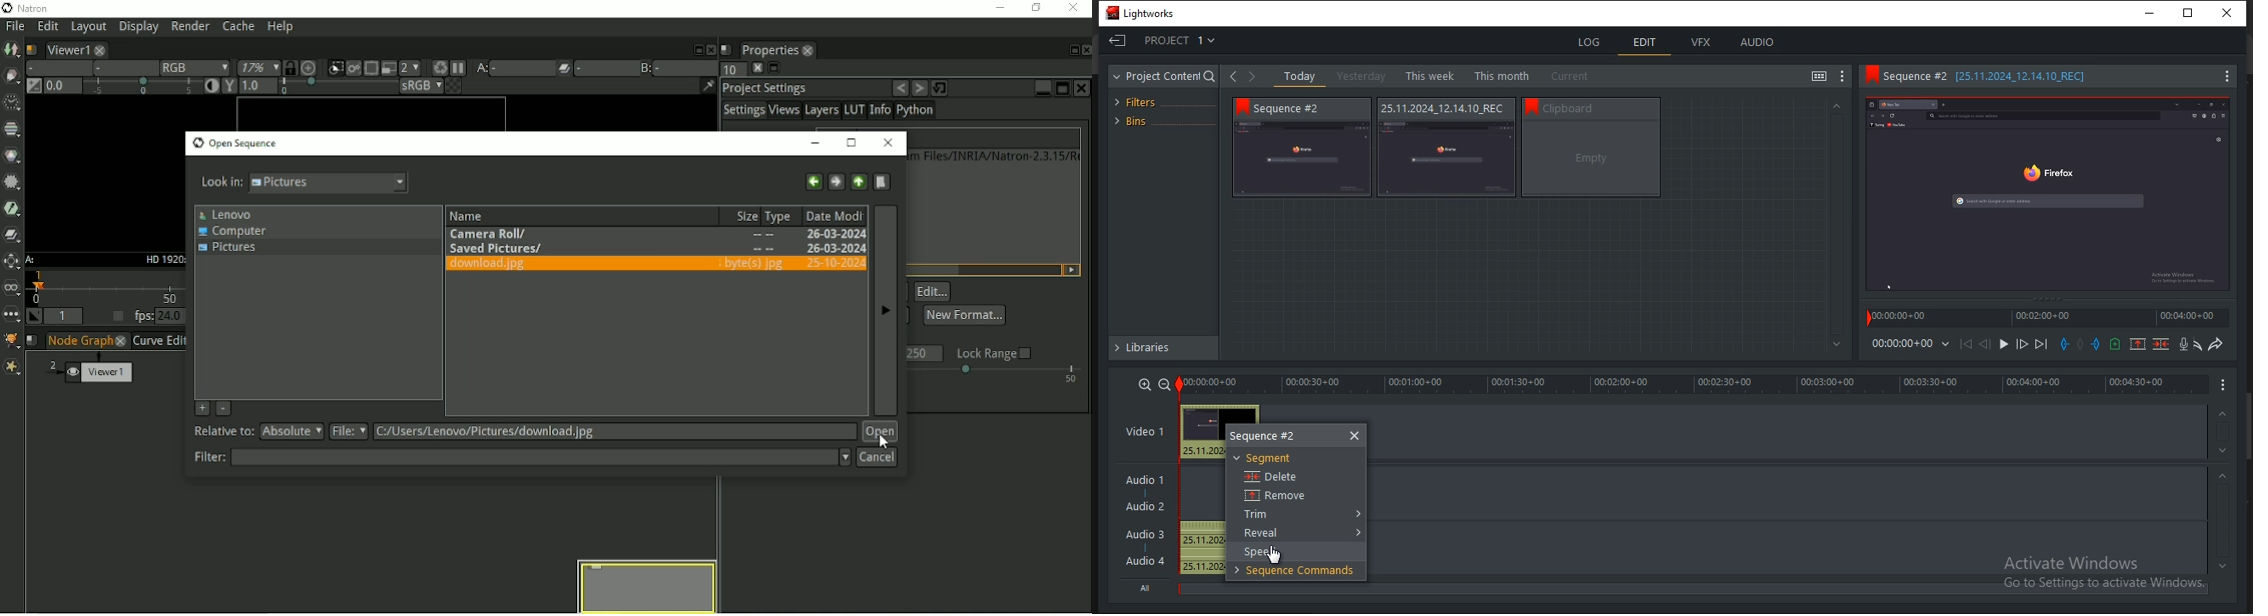 Image resolution: width=2268 pixels, height=616 pixels. What do you see at coordinates (1233, 77) in the screenshot?
I see `Back` at bounding box center [1233, 77].